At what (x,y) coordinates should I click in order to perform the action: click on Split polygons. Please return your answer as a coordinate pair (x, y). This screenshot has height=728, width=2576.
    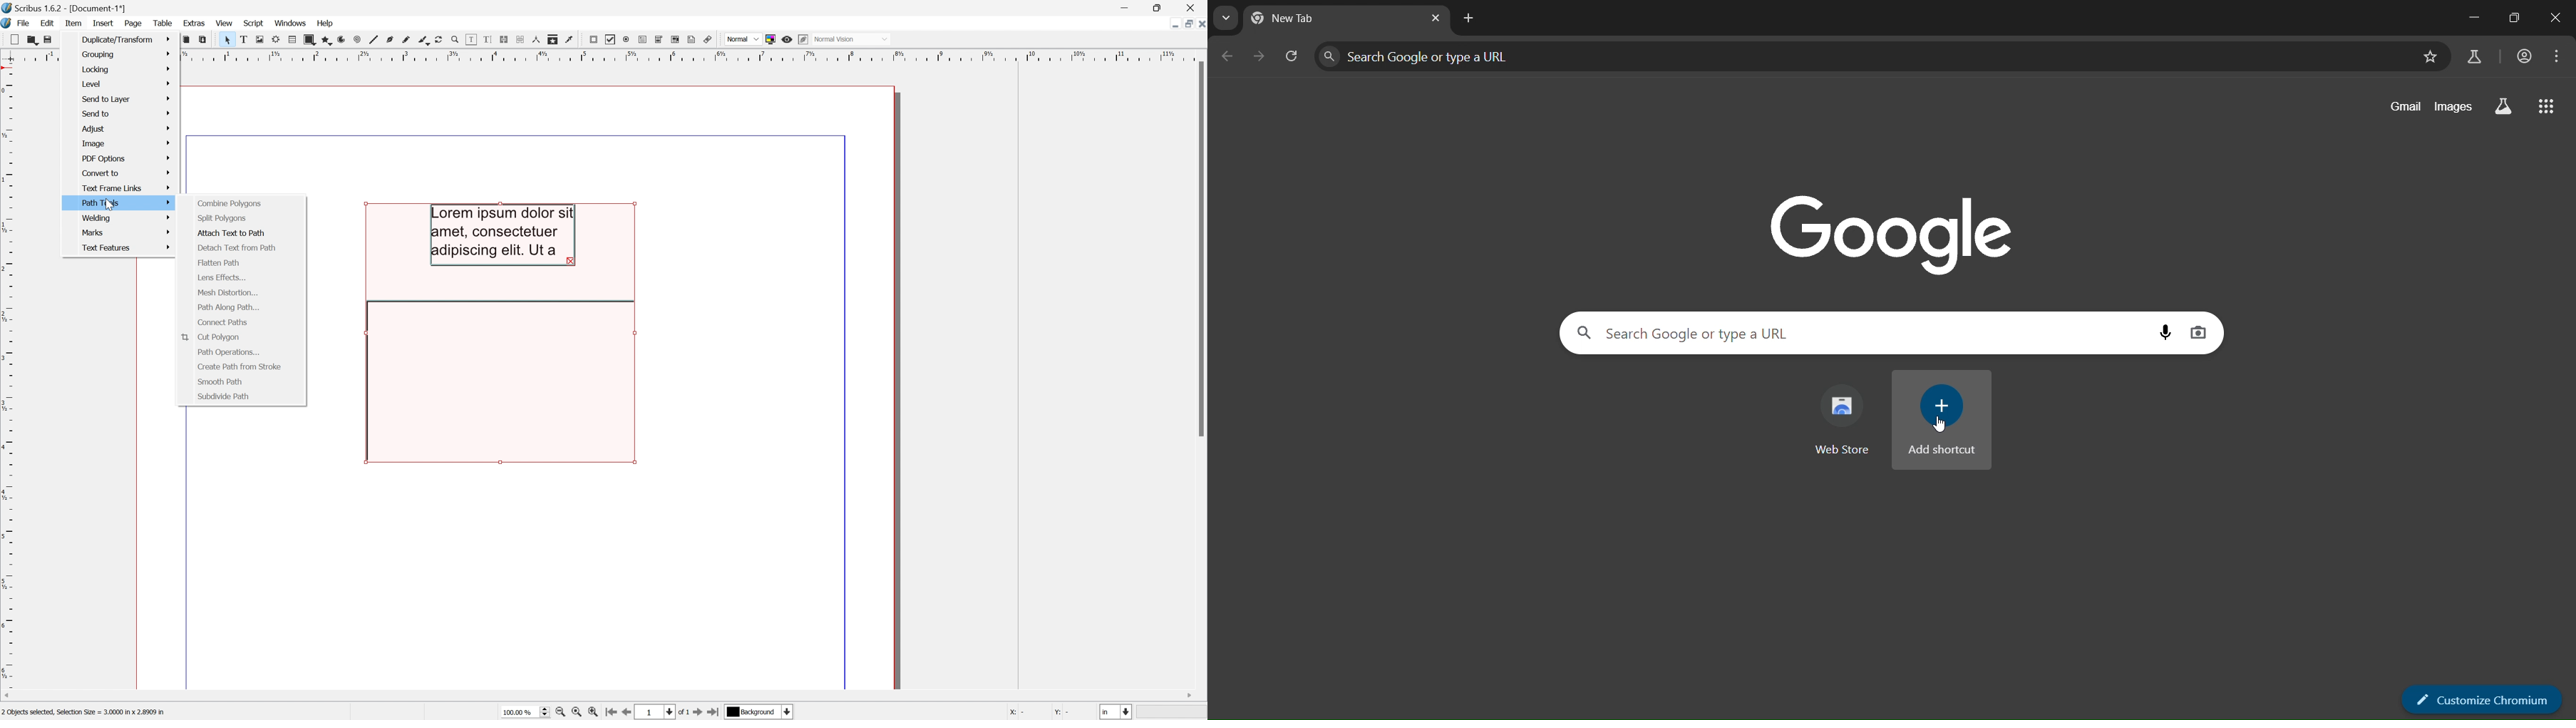
    Looking at the image, I should click on (220, 218).